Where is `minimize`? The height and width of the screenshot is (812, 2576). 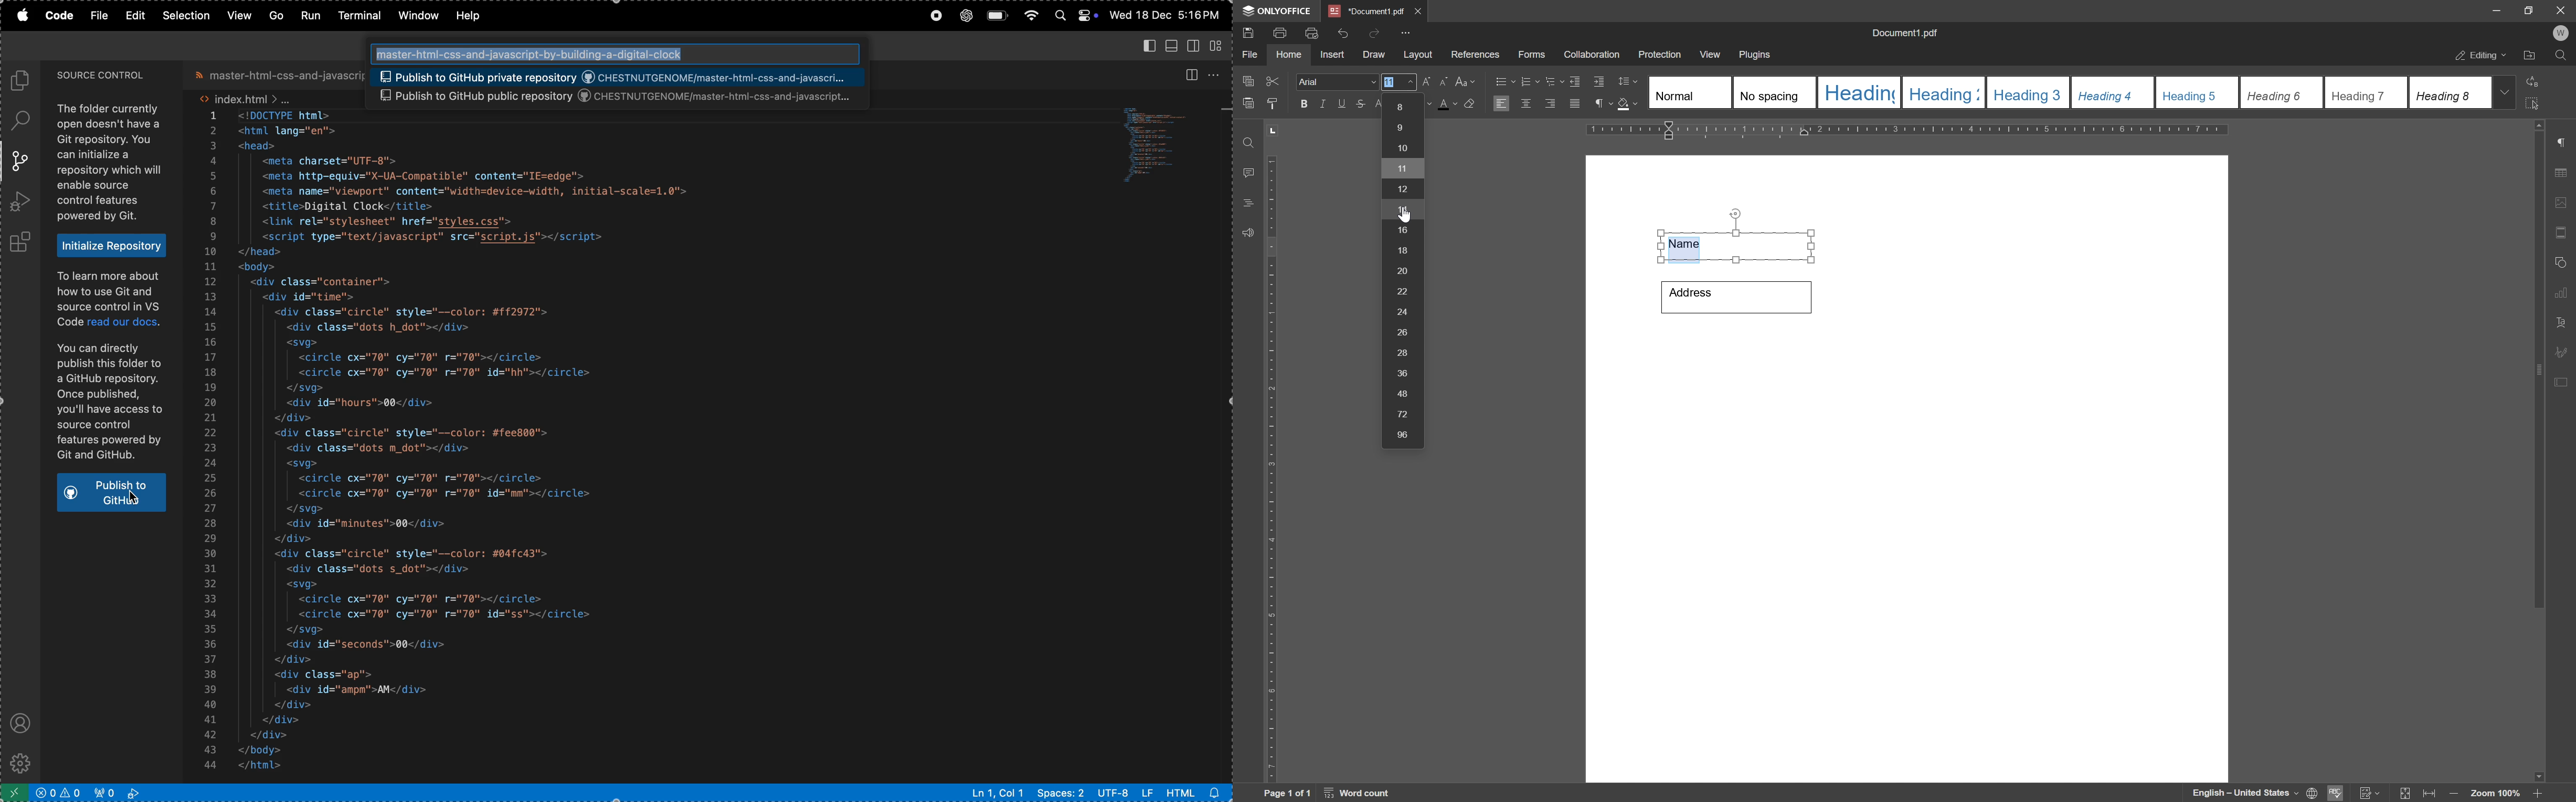 minimize is located at coordinates (2490, 9).